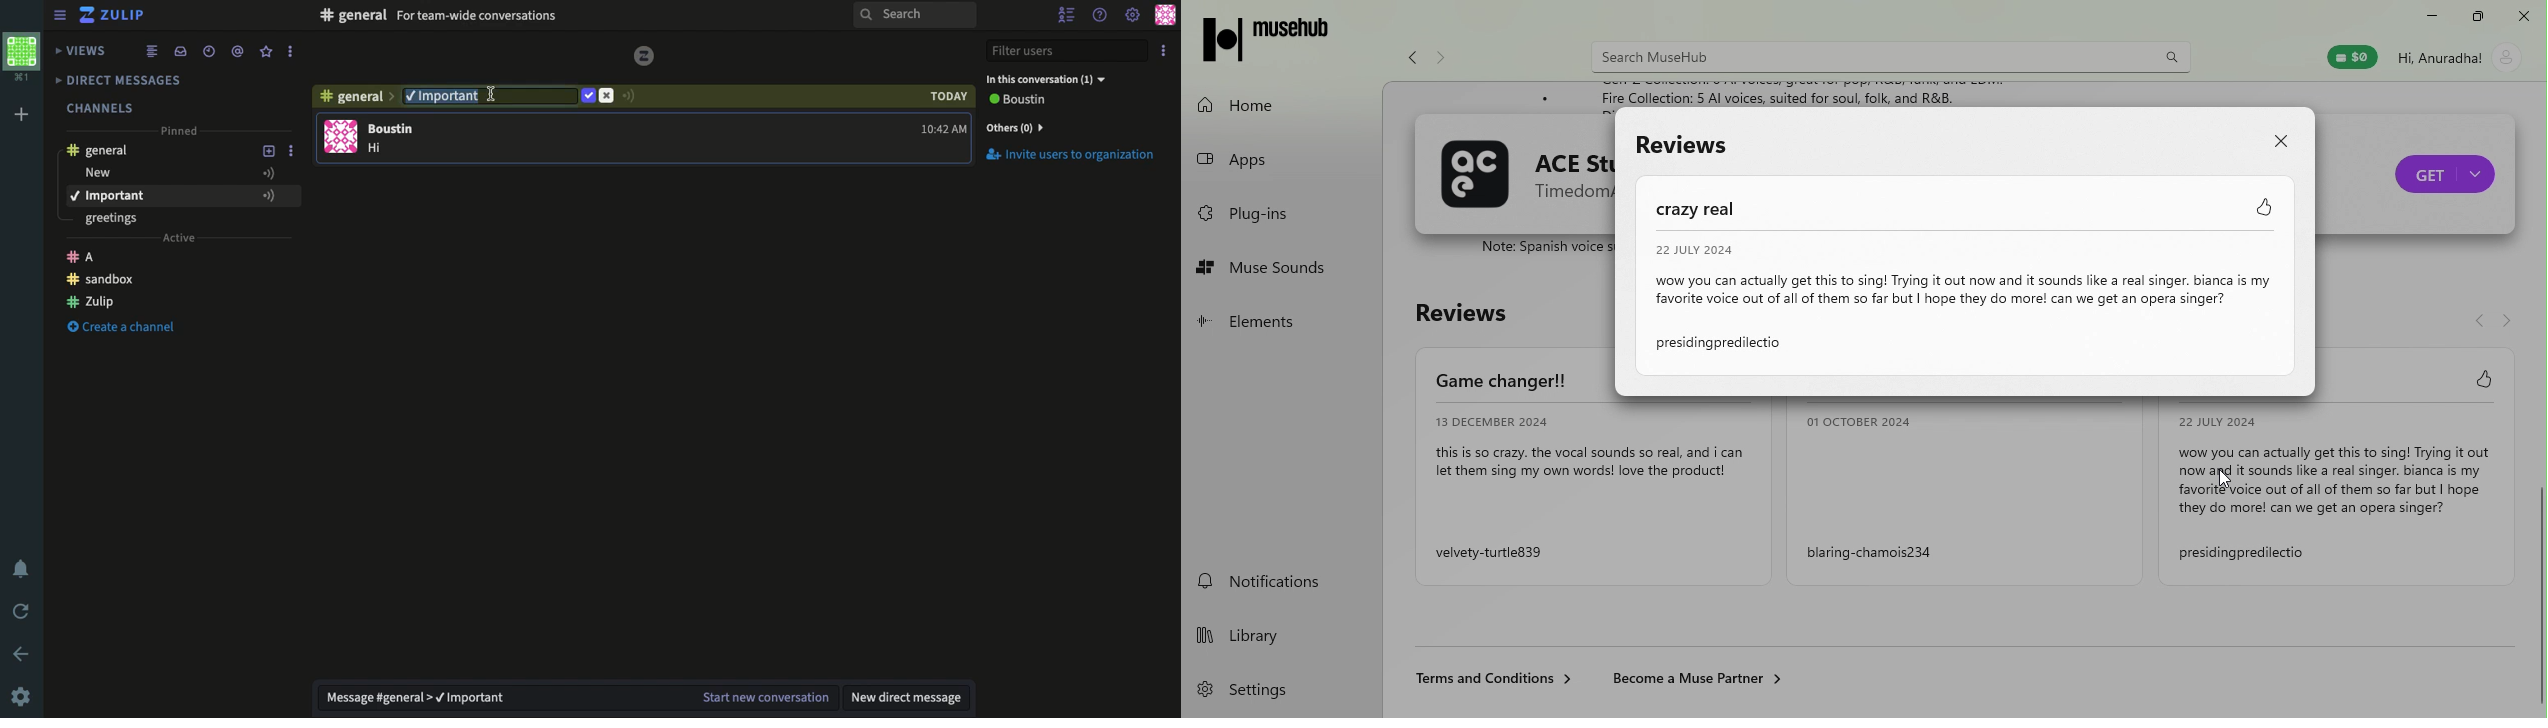 This screenshot has height=728, width=2548. I want to click on New DM, so click(910, 698).